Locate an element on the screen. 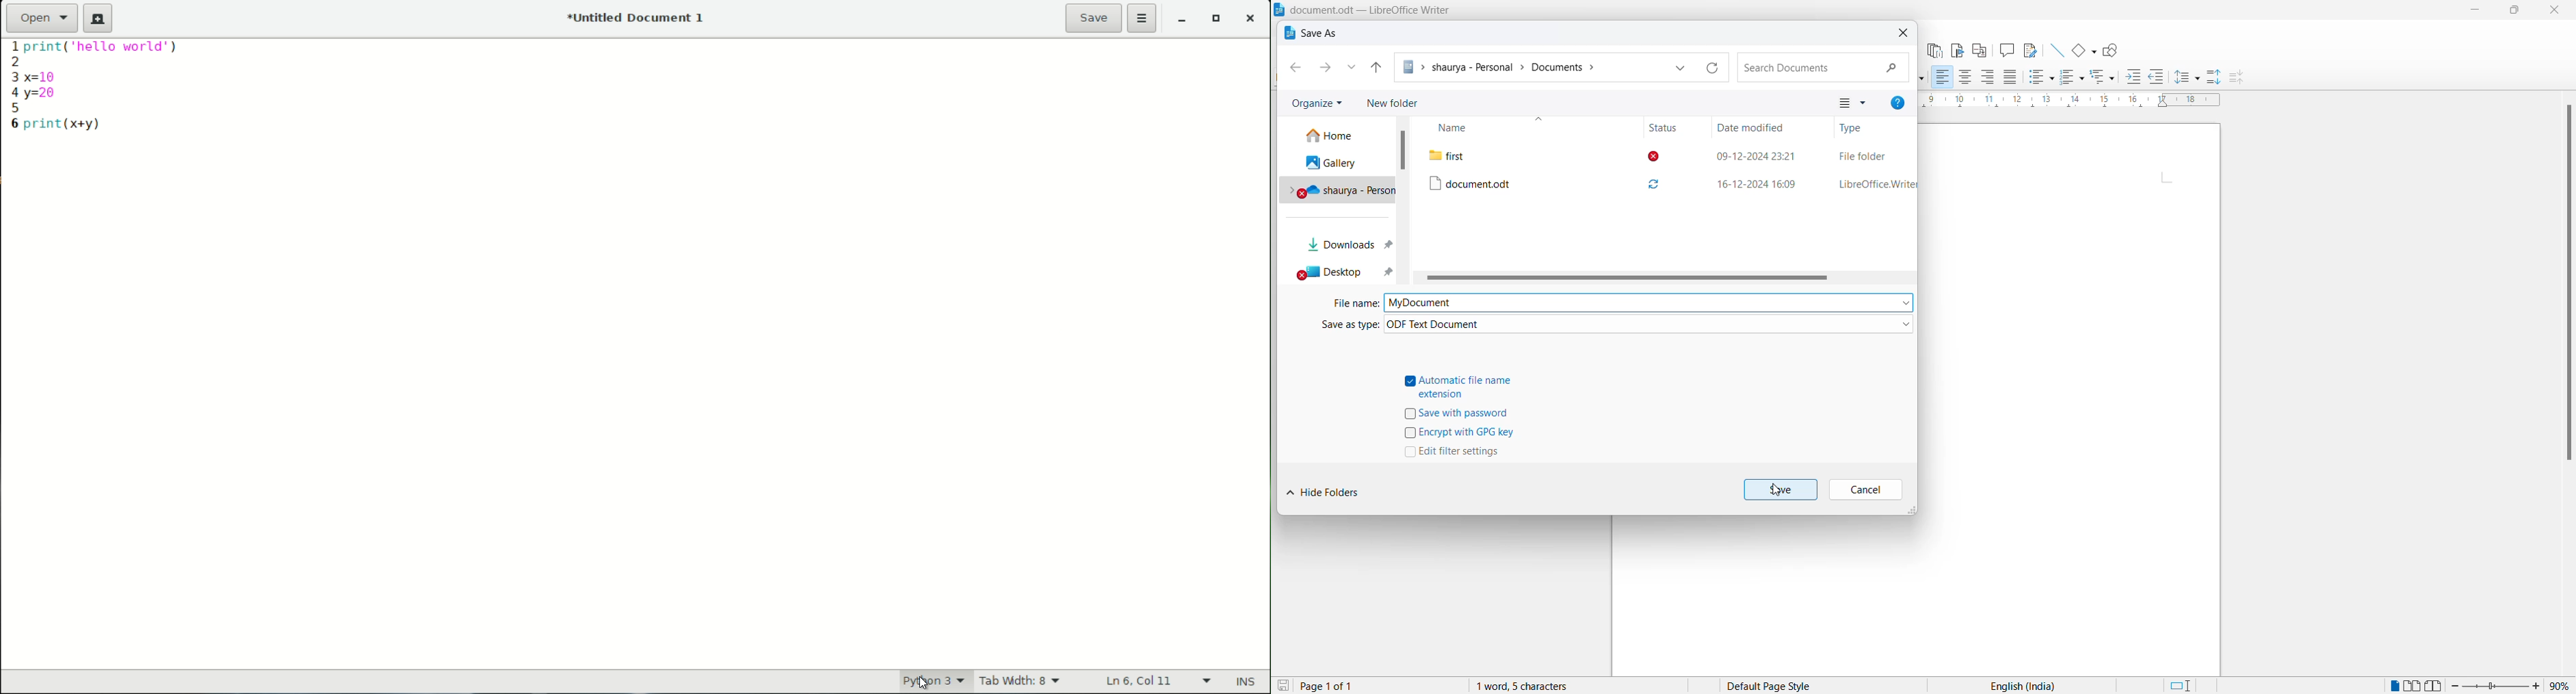 The height and width of the screenshot is (700, 2576). save as type is located at coordinates (1339, 329).